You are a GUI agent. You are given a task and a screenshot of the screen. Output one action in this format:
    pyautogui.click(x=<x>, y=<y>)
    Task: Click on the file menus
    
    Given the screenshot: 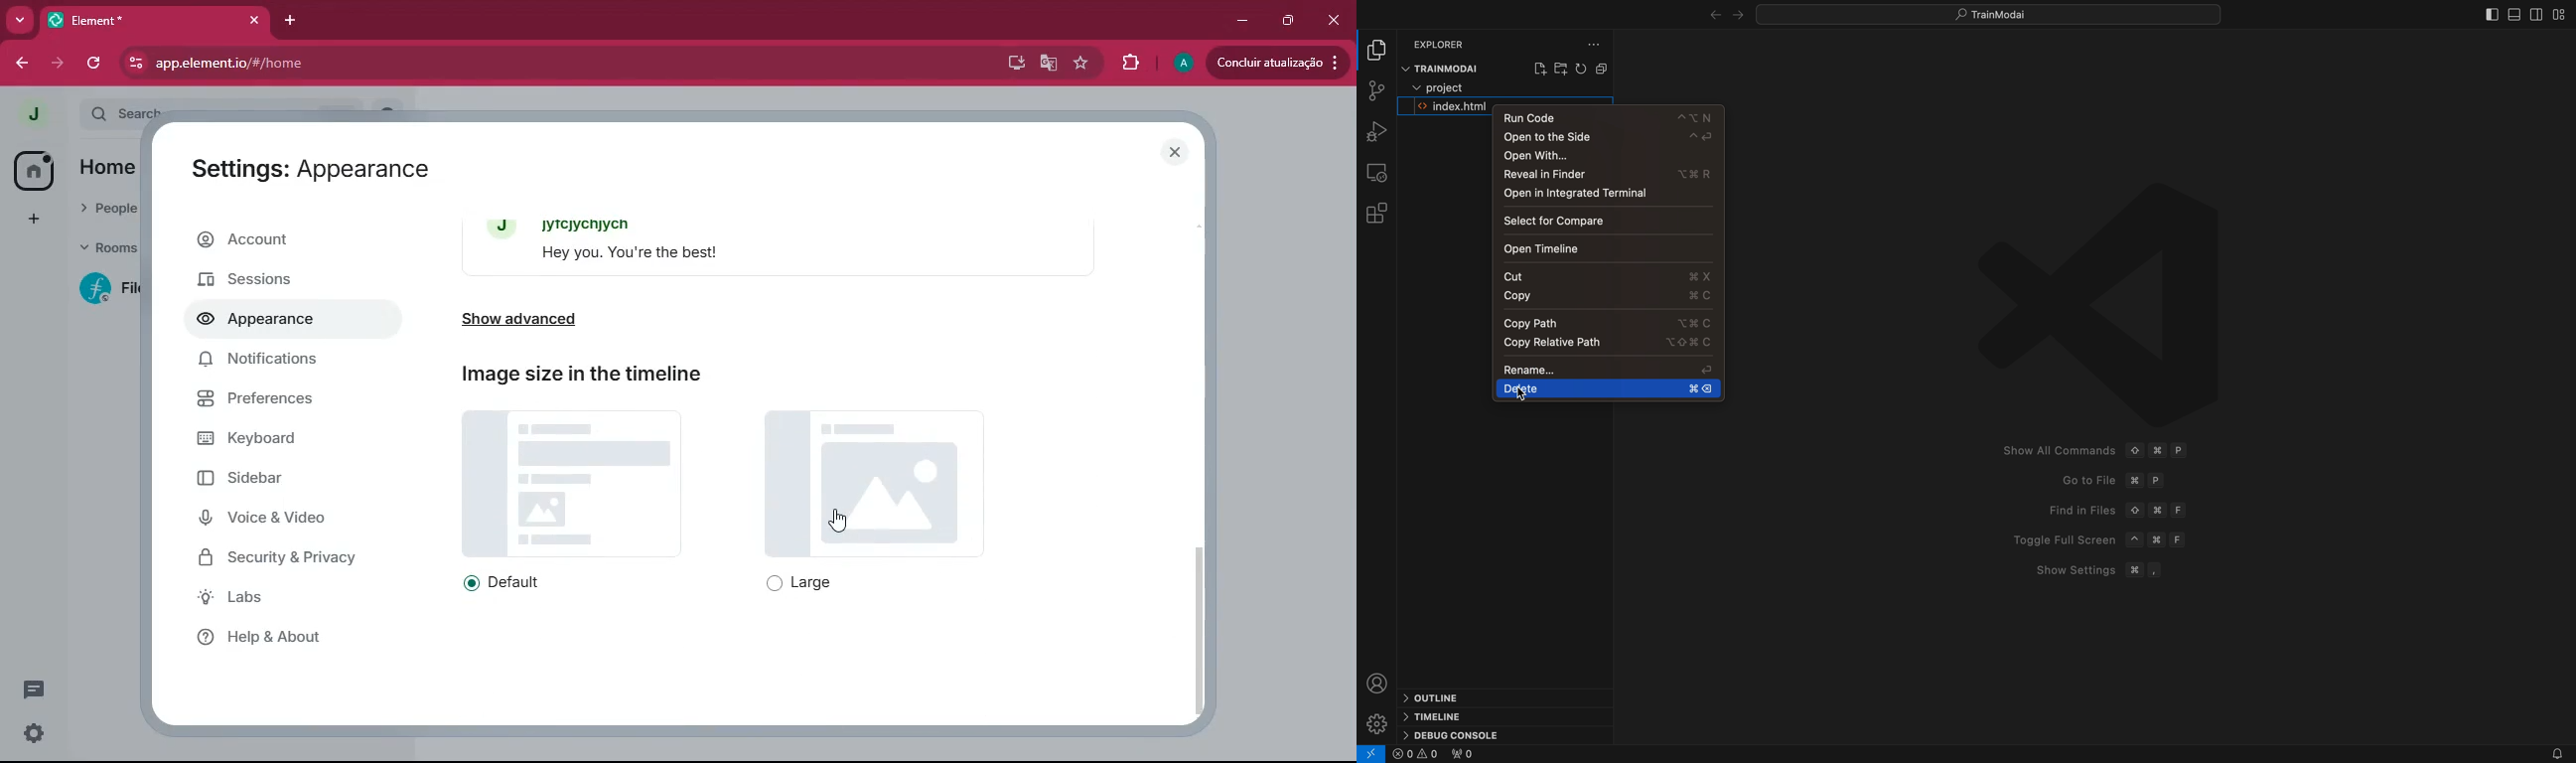 What is the action you would take?
    pyautogui.click(x=1605, y=68)
    